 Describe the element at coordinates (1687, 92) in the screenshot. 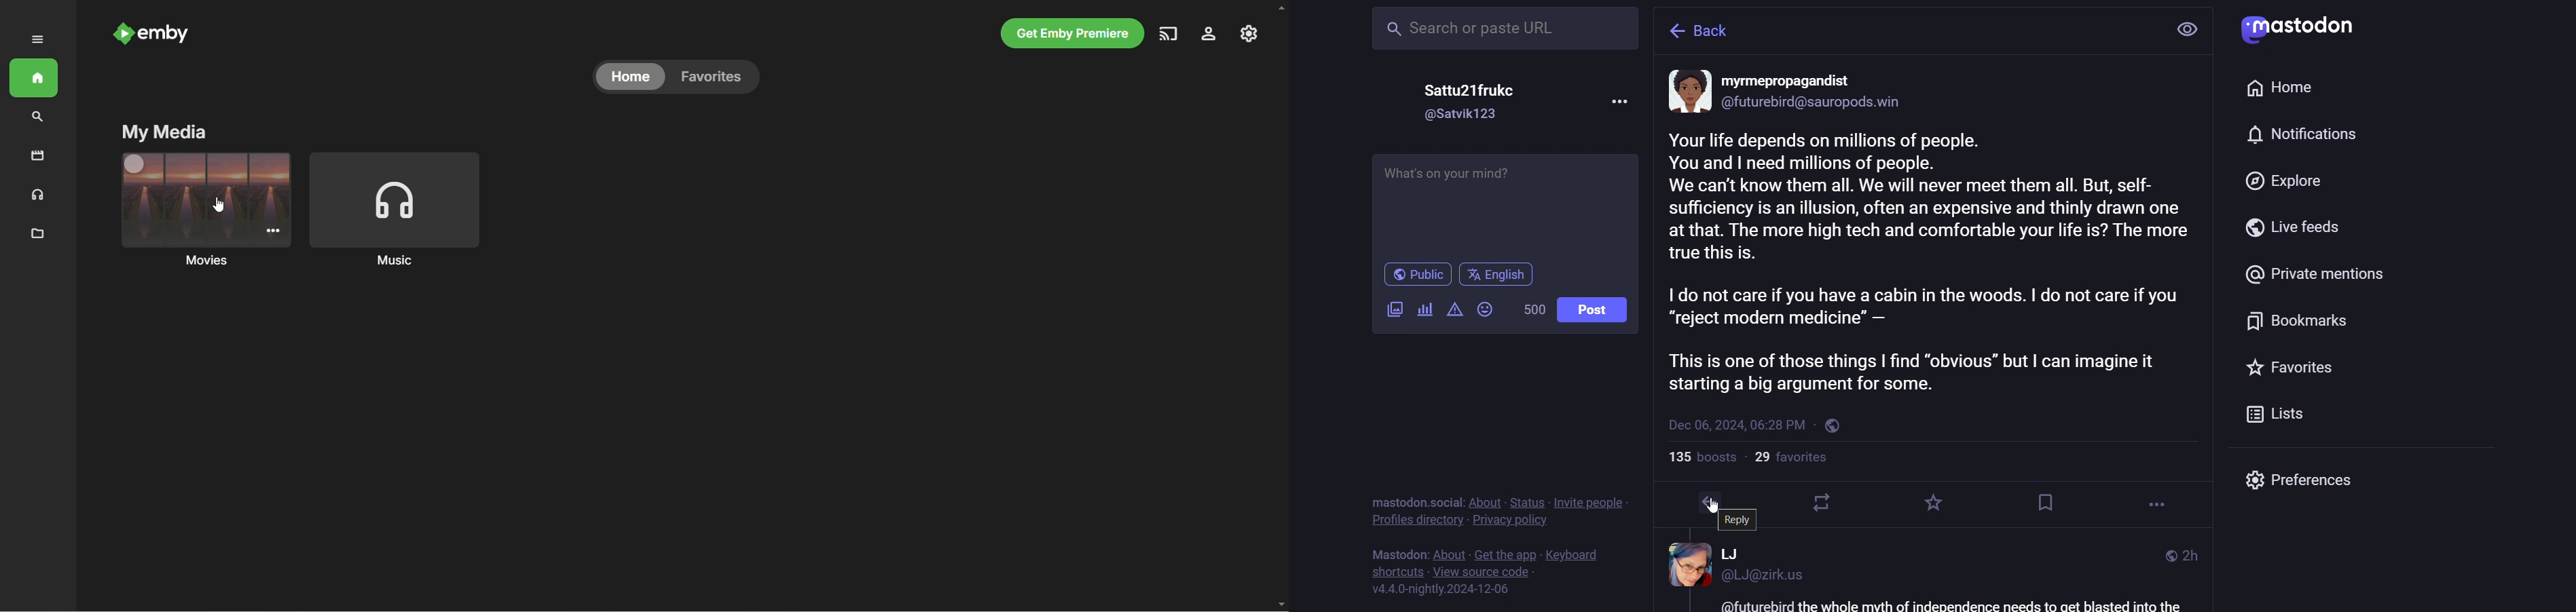

I see `display picture` at that location.